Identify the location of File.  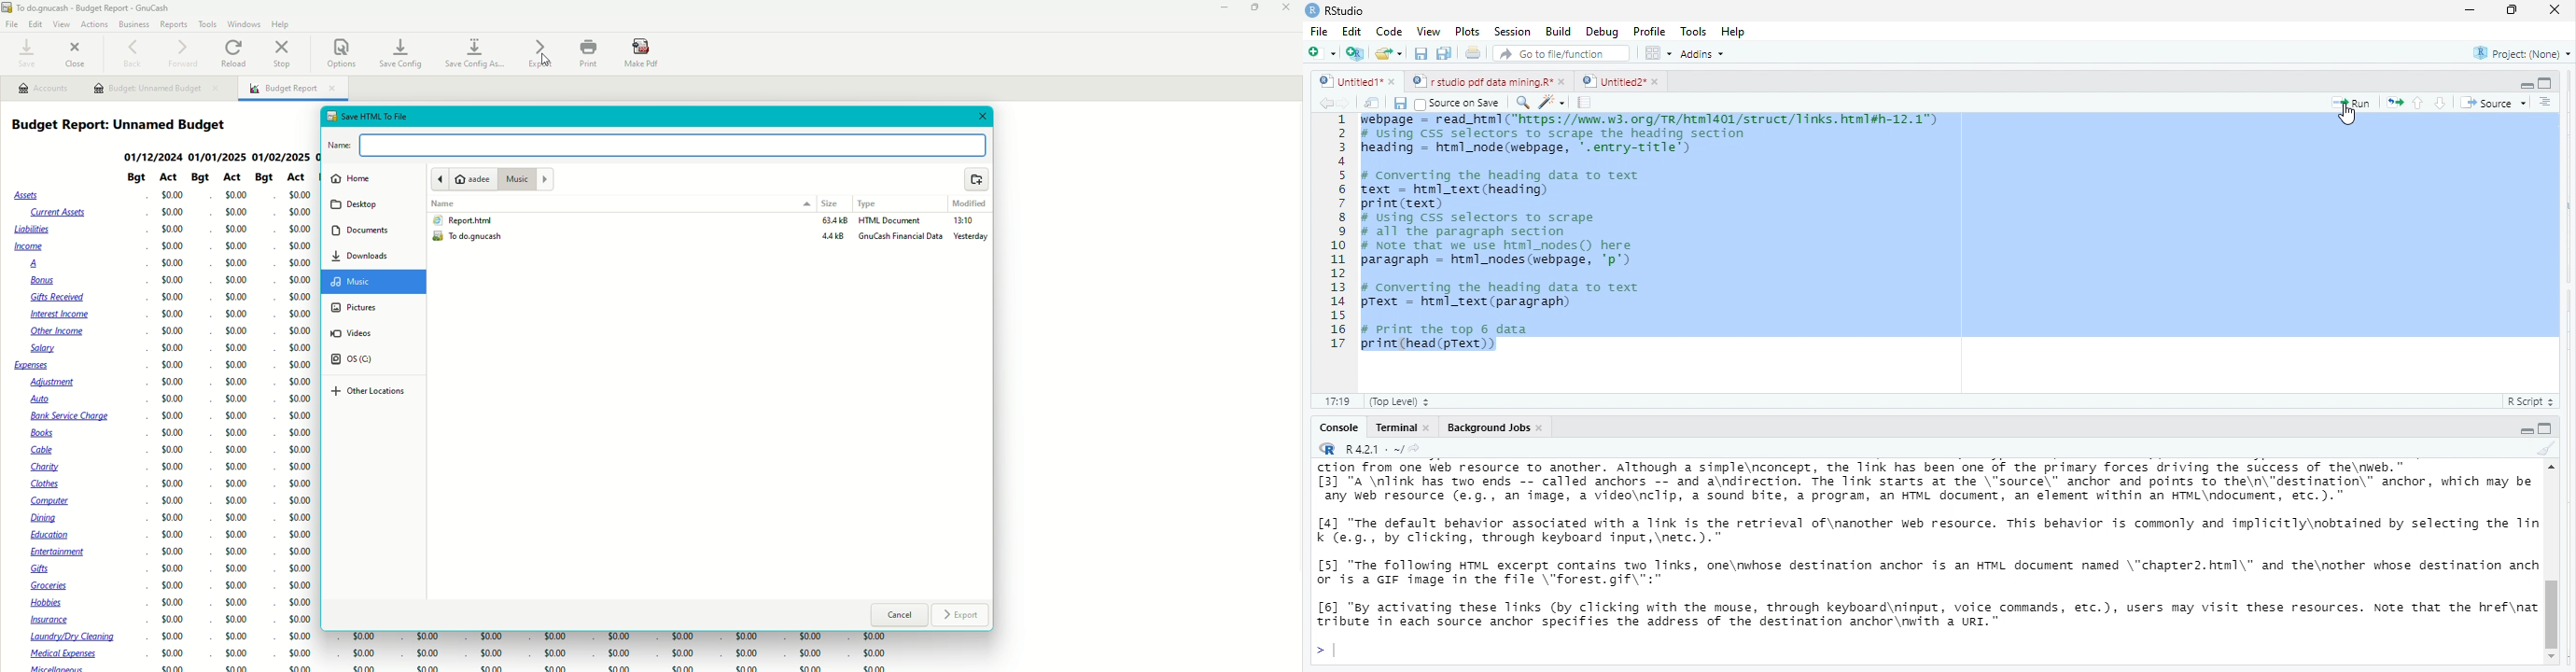
(1319, 32).